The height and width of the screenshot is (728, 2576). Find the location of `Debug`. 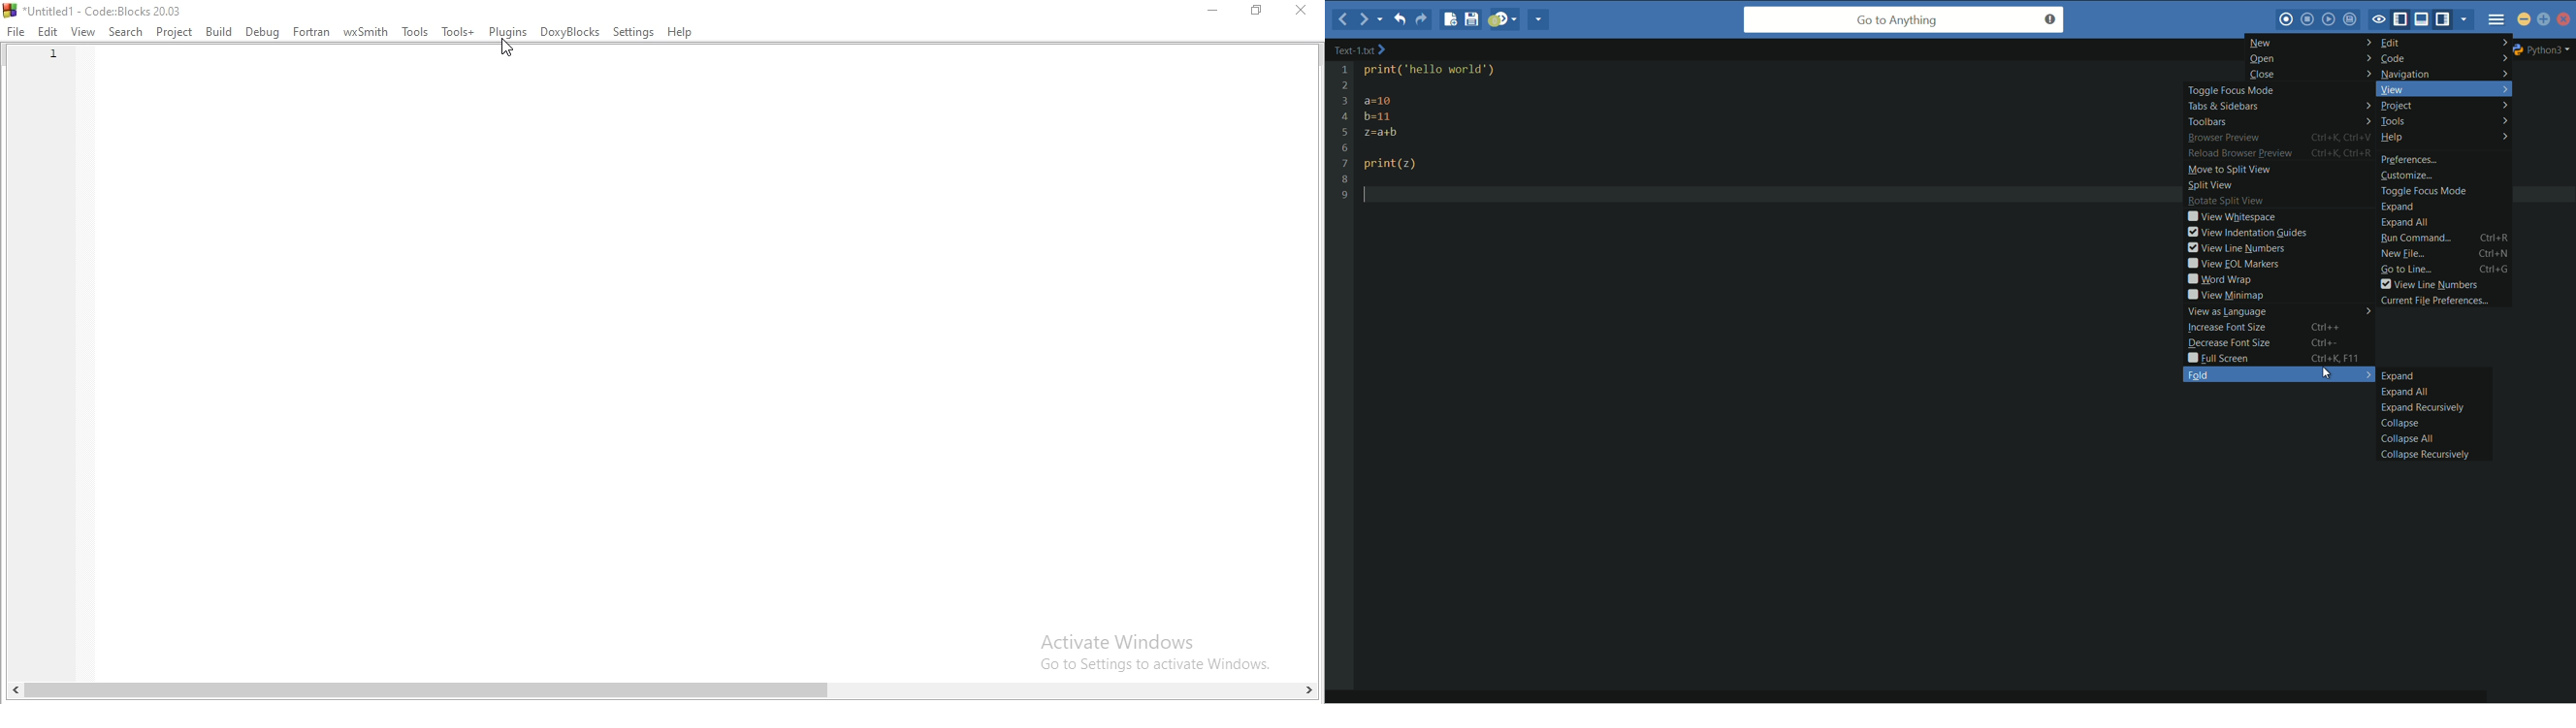

Debug is located at coordinates (262, 33).